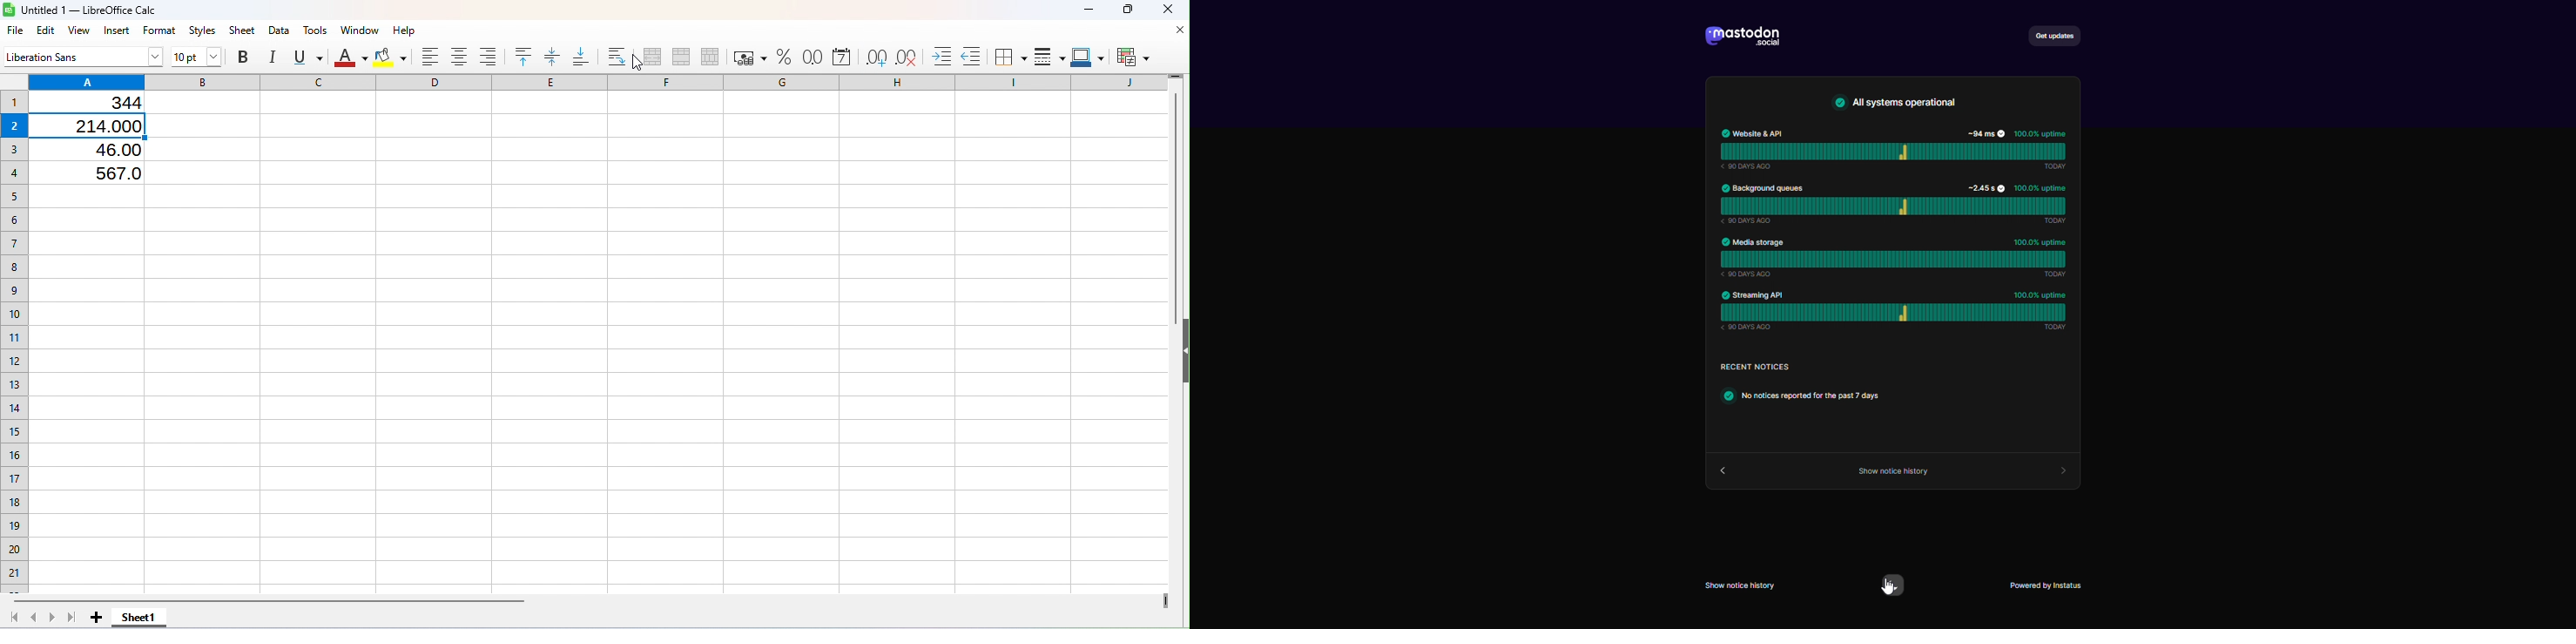 The width and height of the screenshot is (2576, 644). I want to click on get updates, so click(2060, 36).